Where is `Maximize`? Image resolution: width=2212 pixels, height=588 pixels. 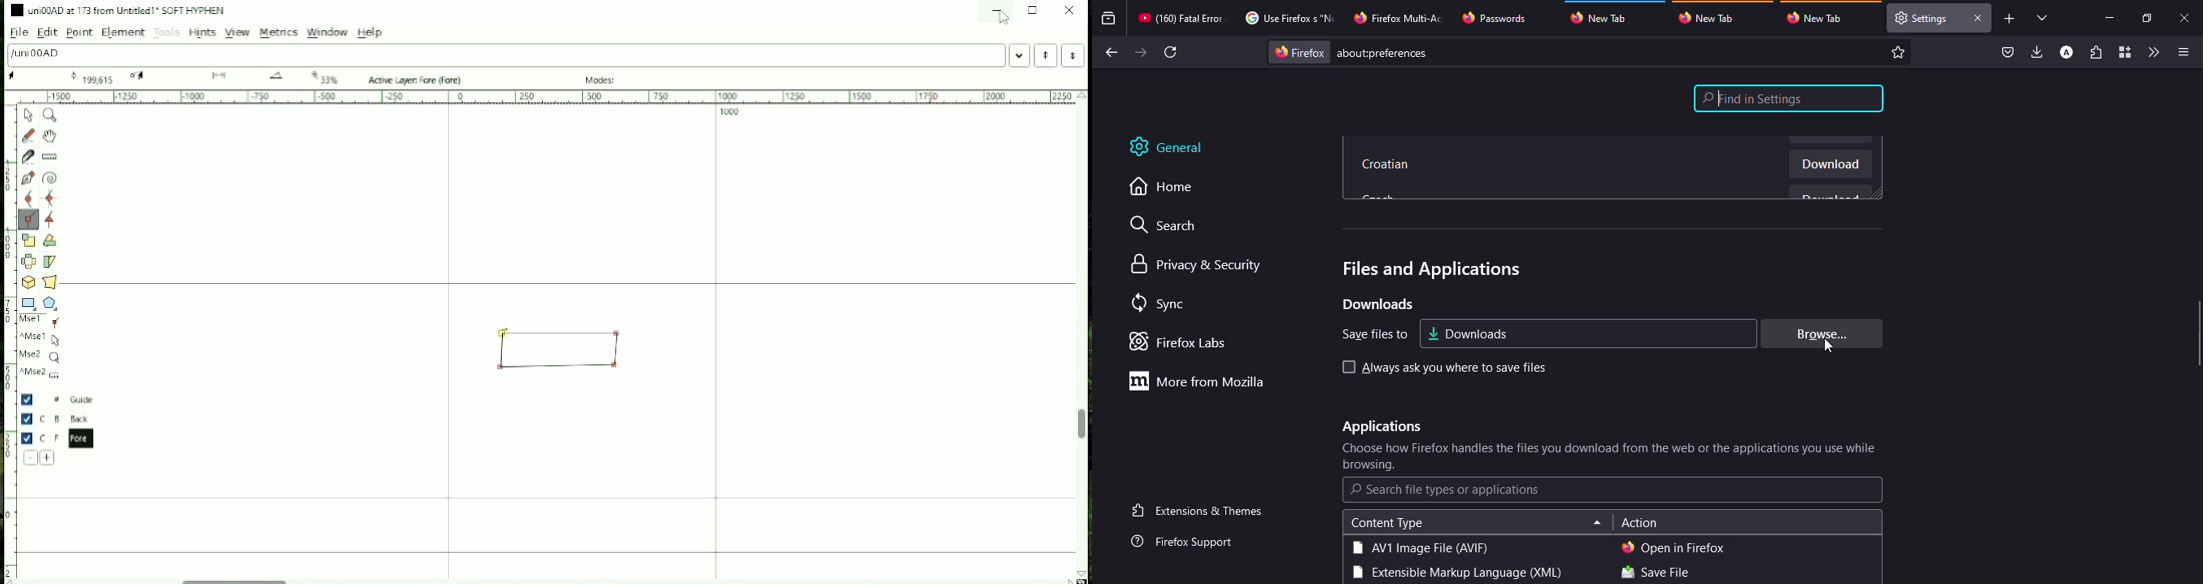
Maximize is located at coordinates (1033, 10).